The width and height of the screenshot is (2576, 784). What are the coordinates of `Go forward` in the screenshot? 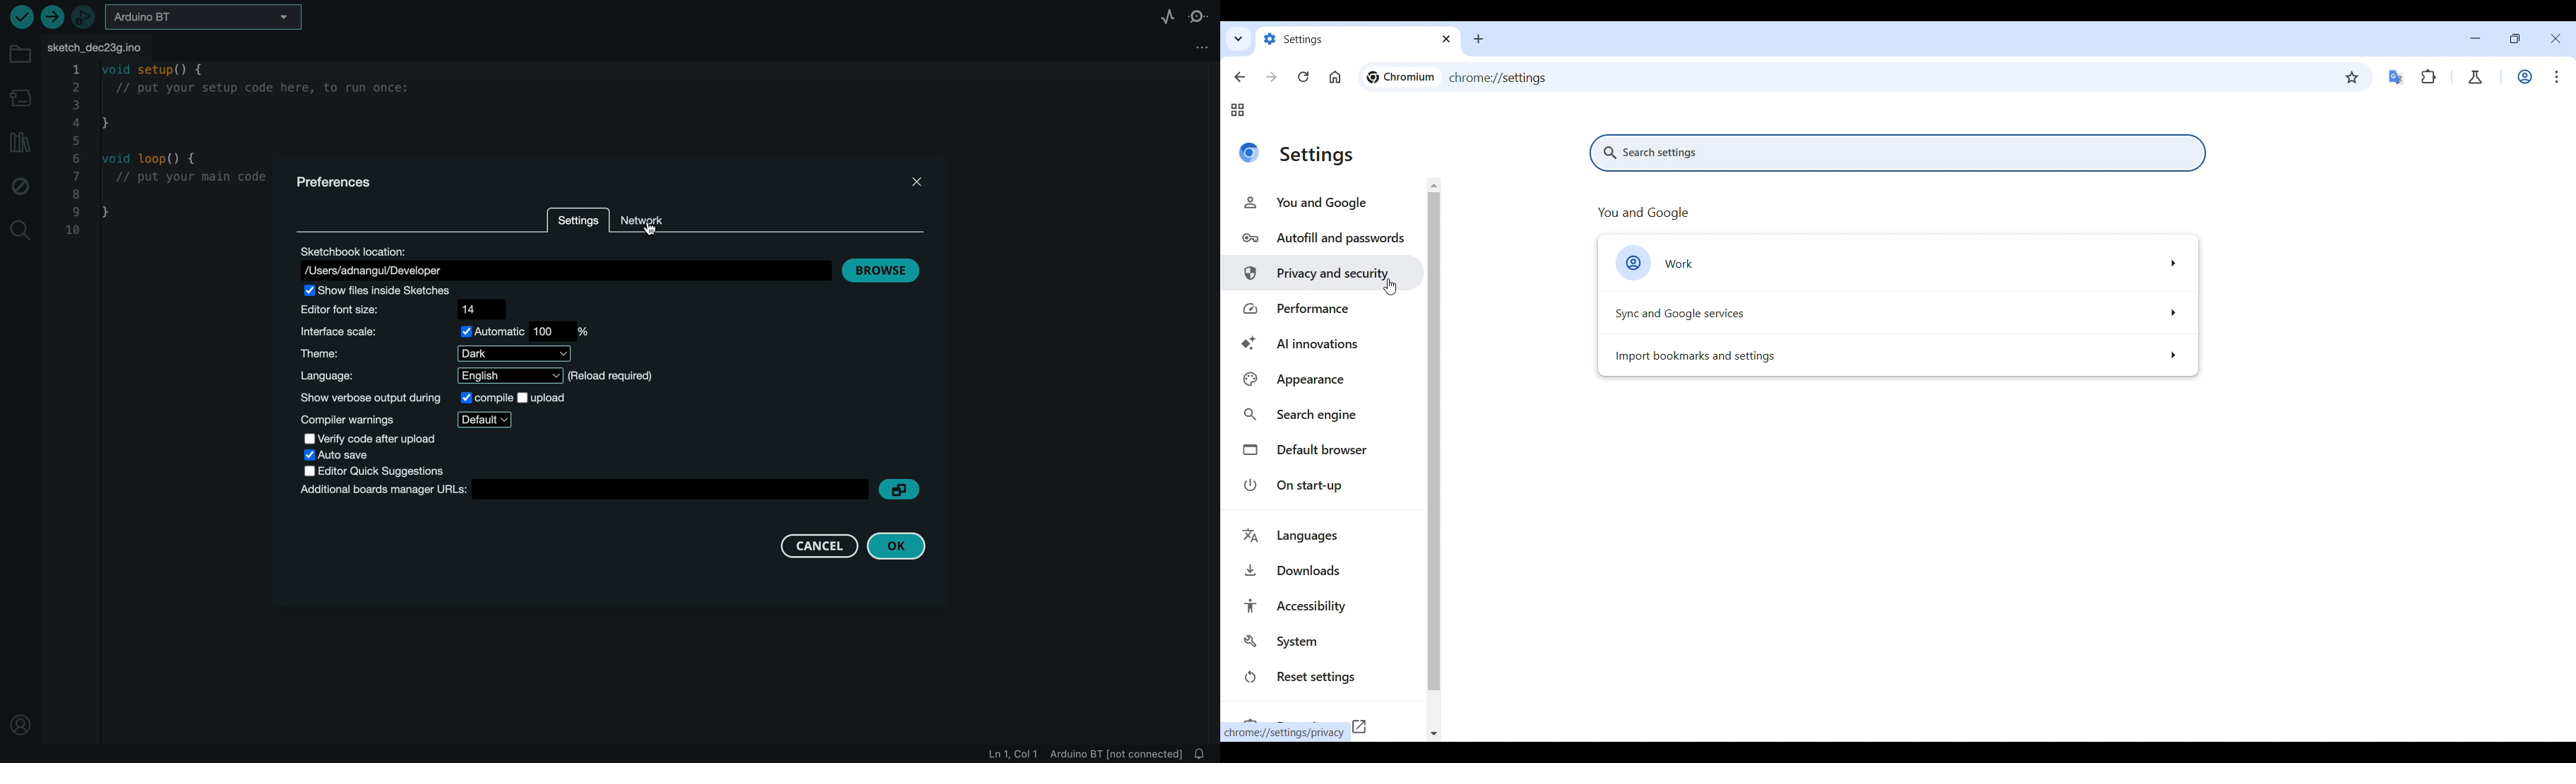 It's located at (1271, 77).